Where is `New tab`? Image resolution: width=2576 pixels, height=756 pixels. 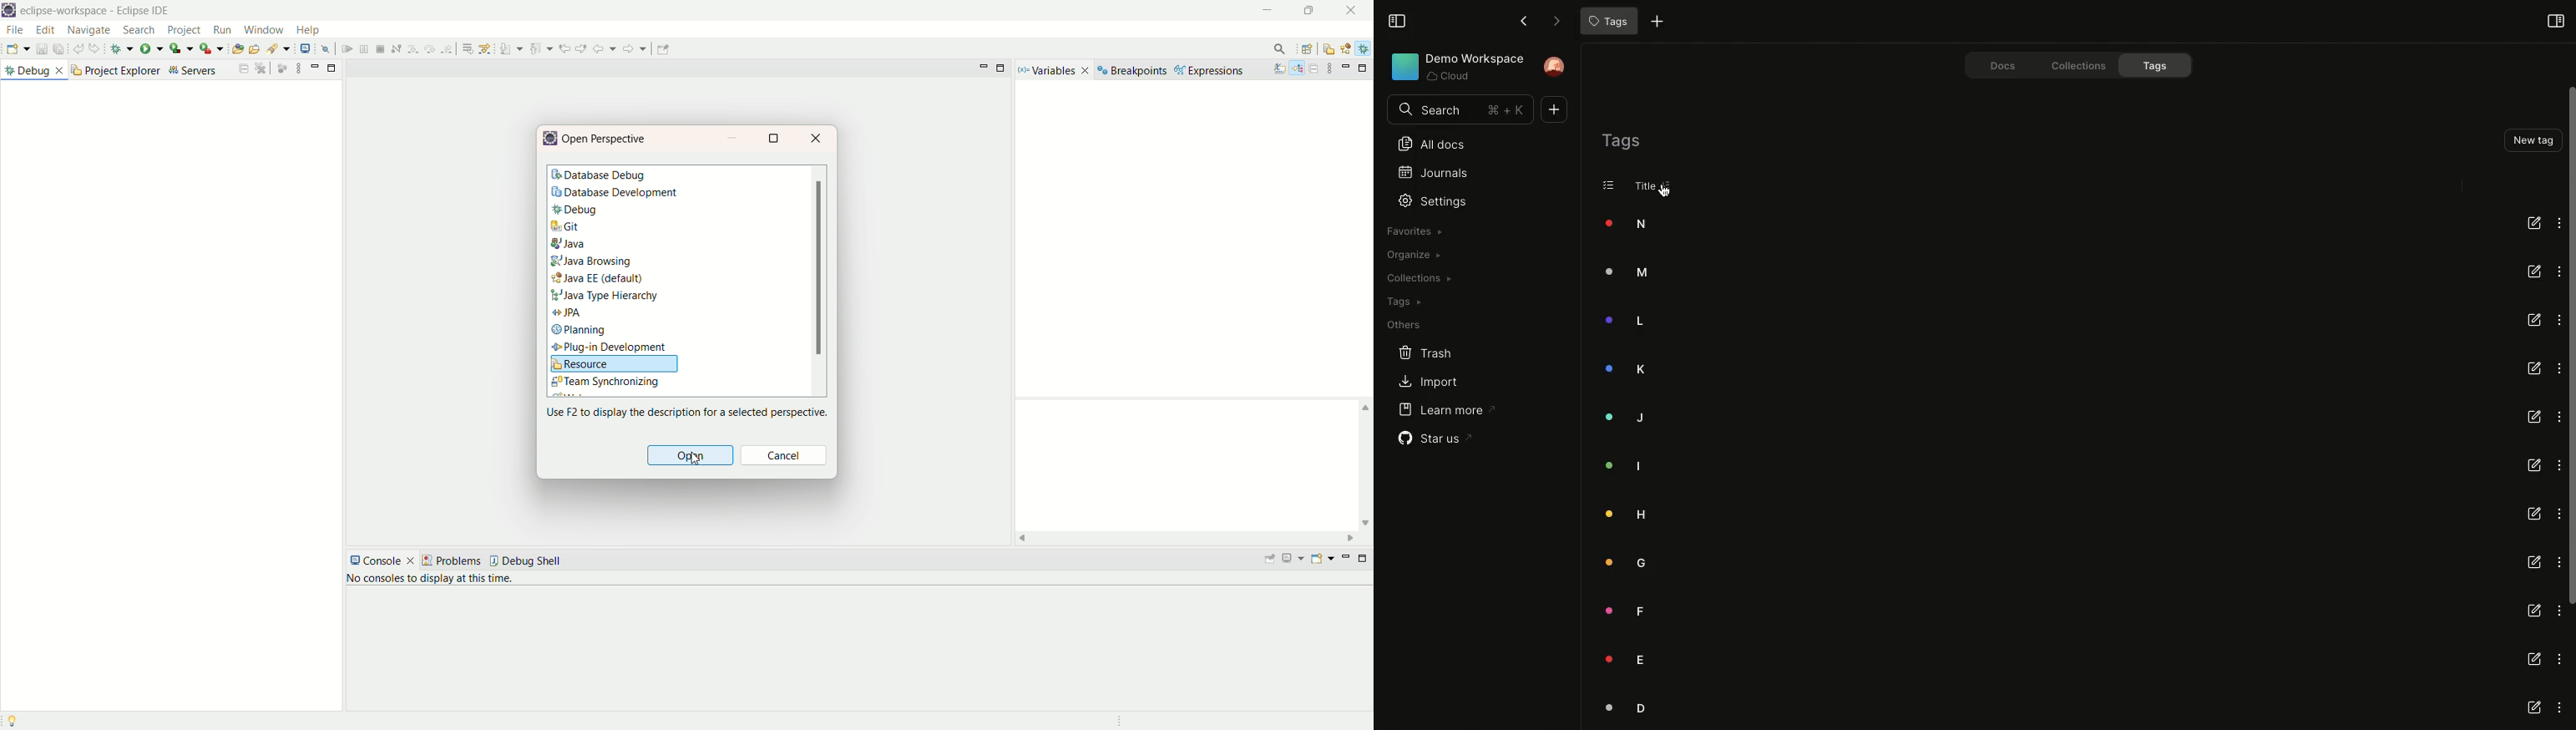 New tab is located at coordinates (1653, 23).